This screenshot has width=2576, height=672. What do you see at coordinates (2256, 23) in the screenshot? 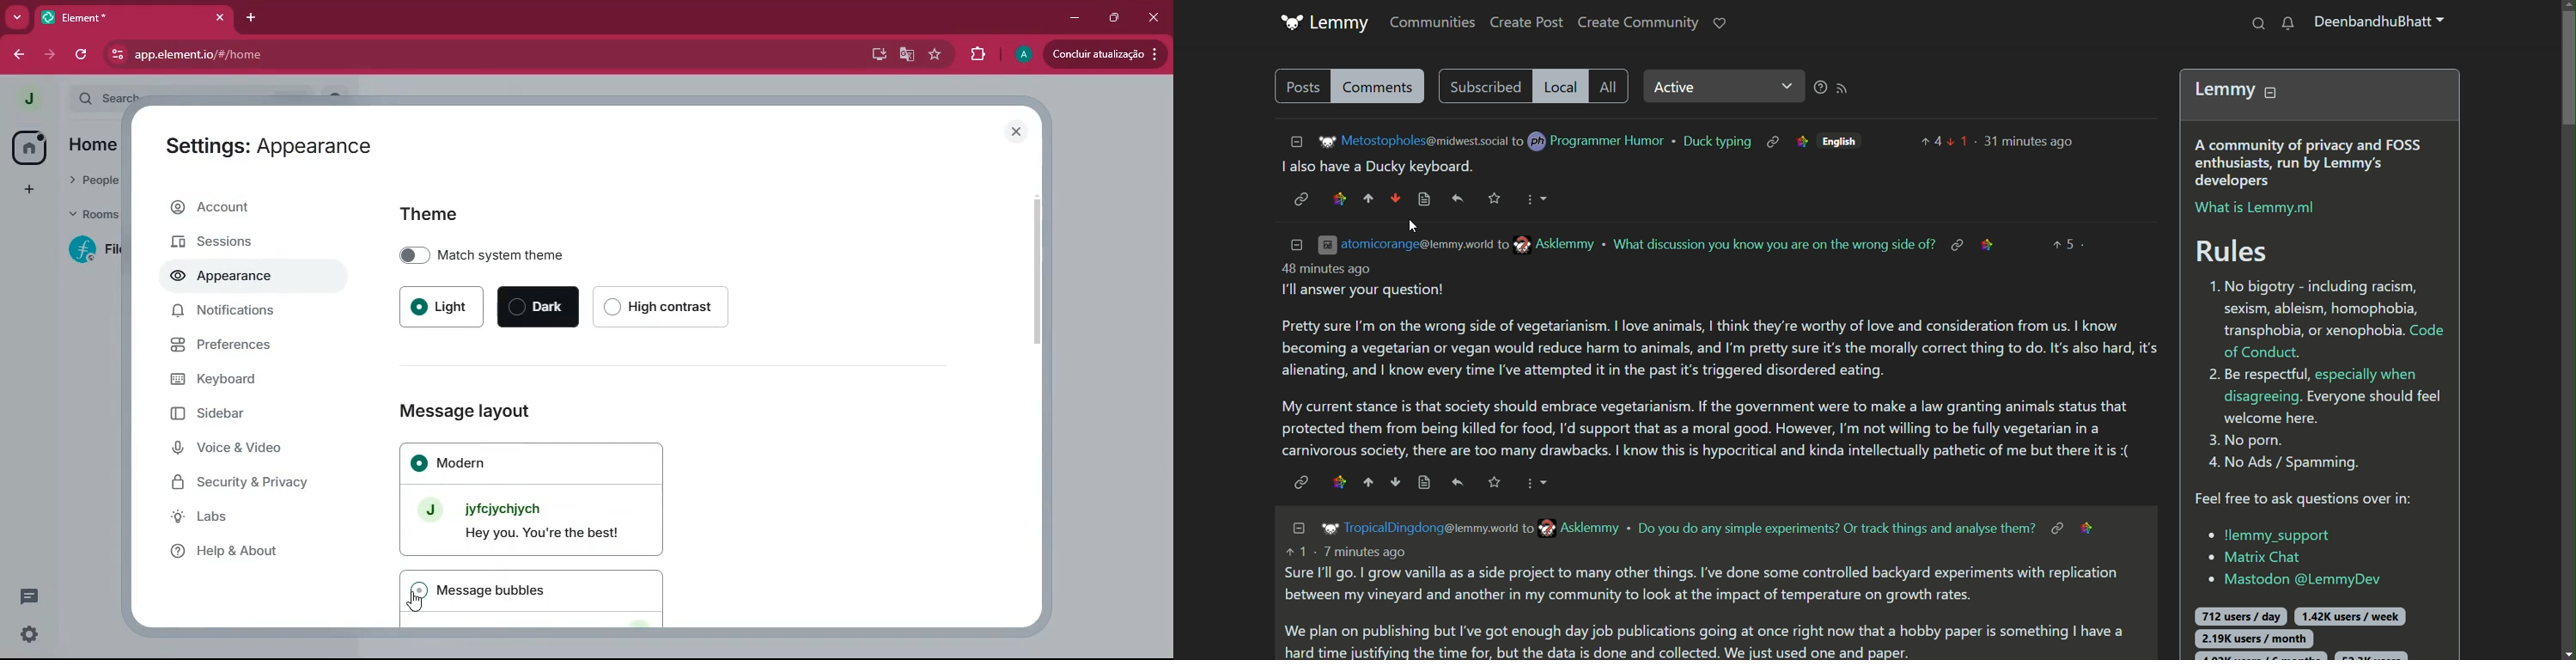
I see `search button` at bounding box center [2256, 23].